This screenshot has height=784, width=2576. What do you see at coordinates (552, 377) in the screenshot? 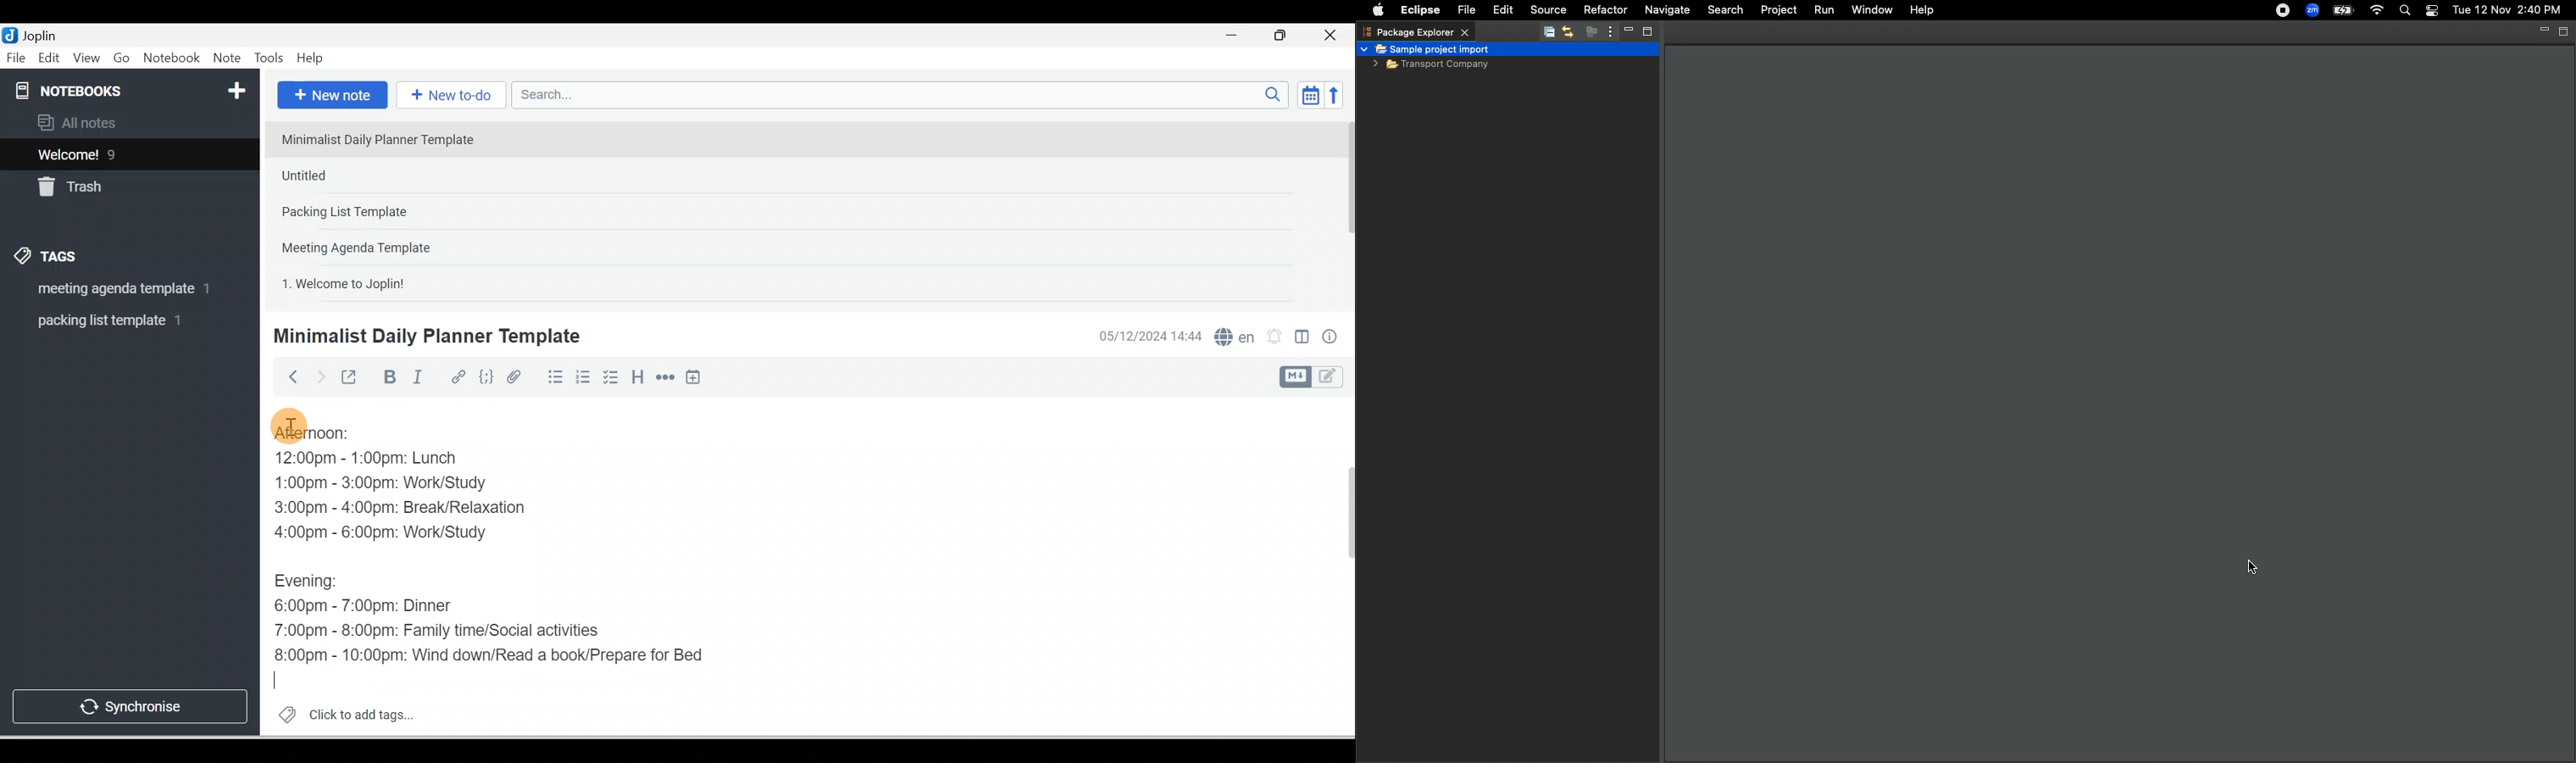
I see `Bulleted list` at bounding box center [552, 377].